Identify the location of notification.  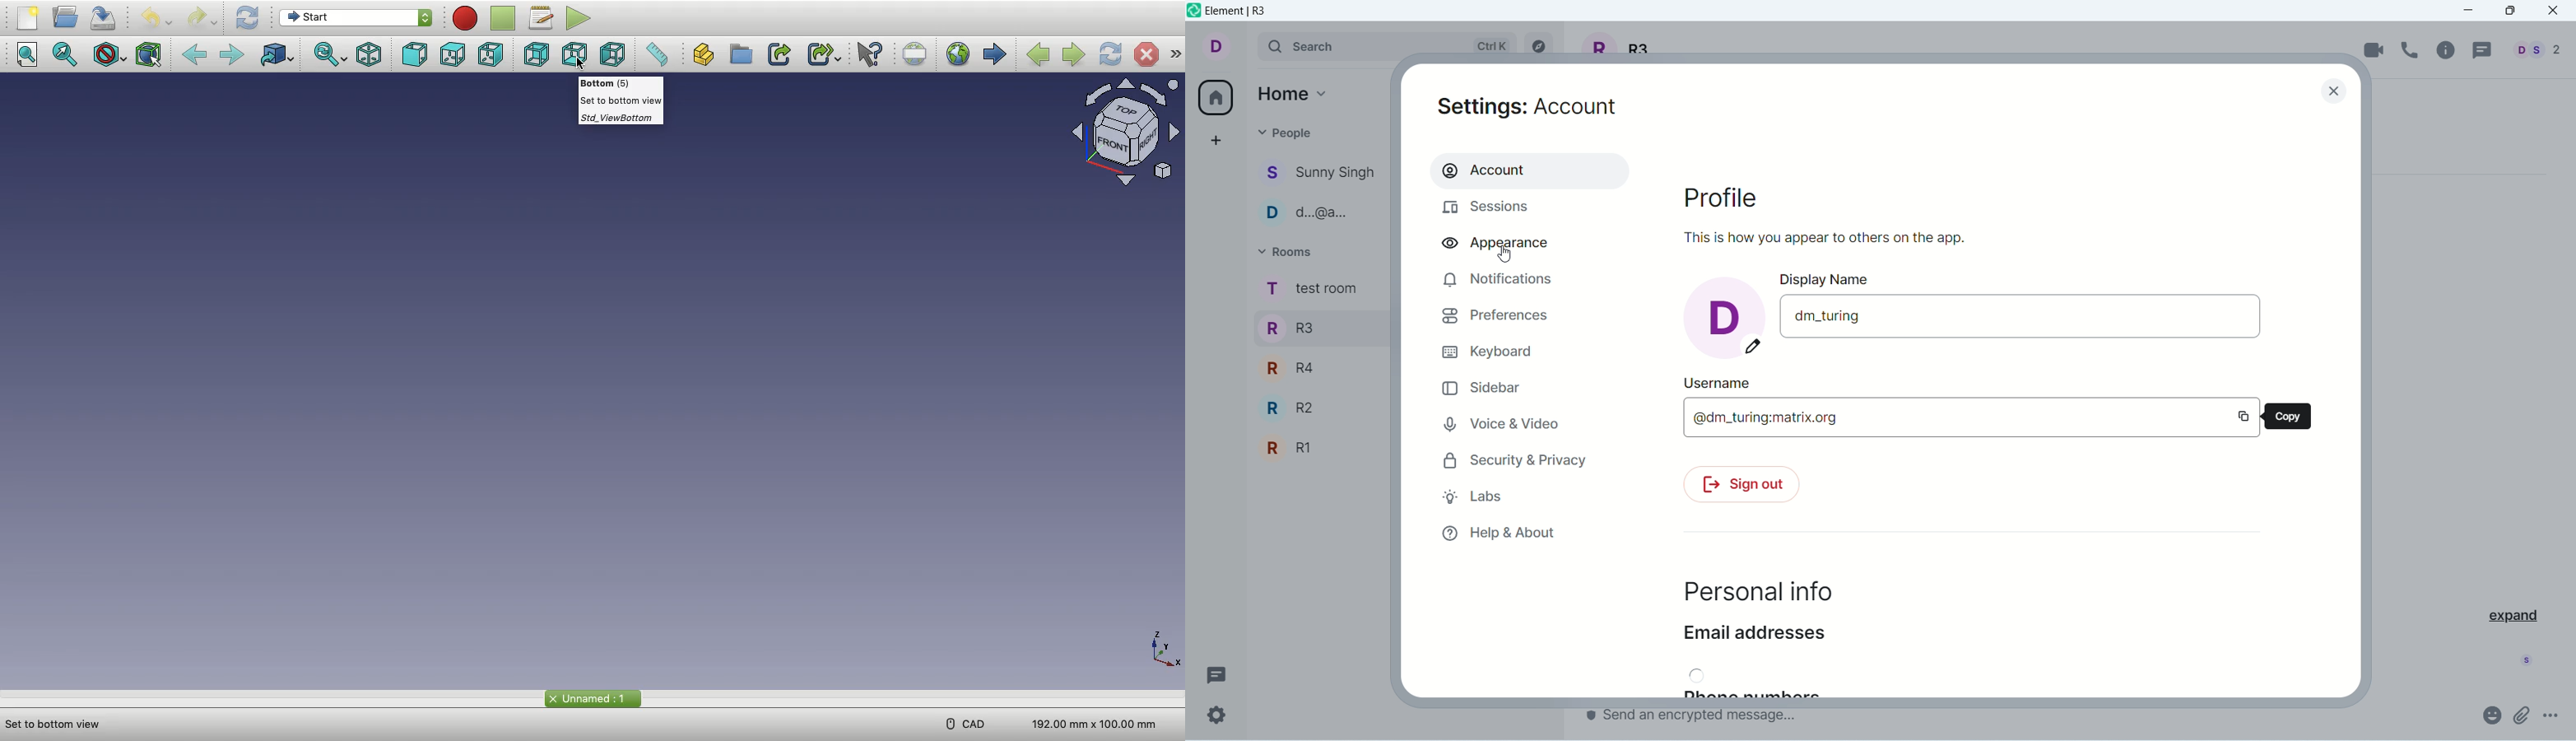
(1495, 279).